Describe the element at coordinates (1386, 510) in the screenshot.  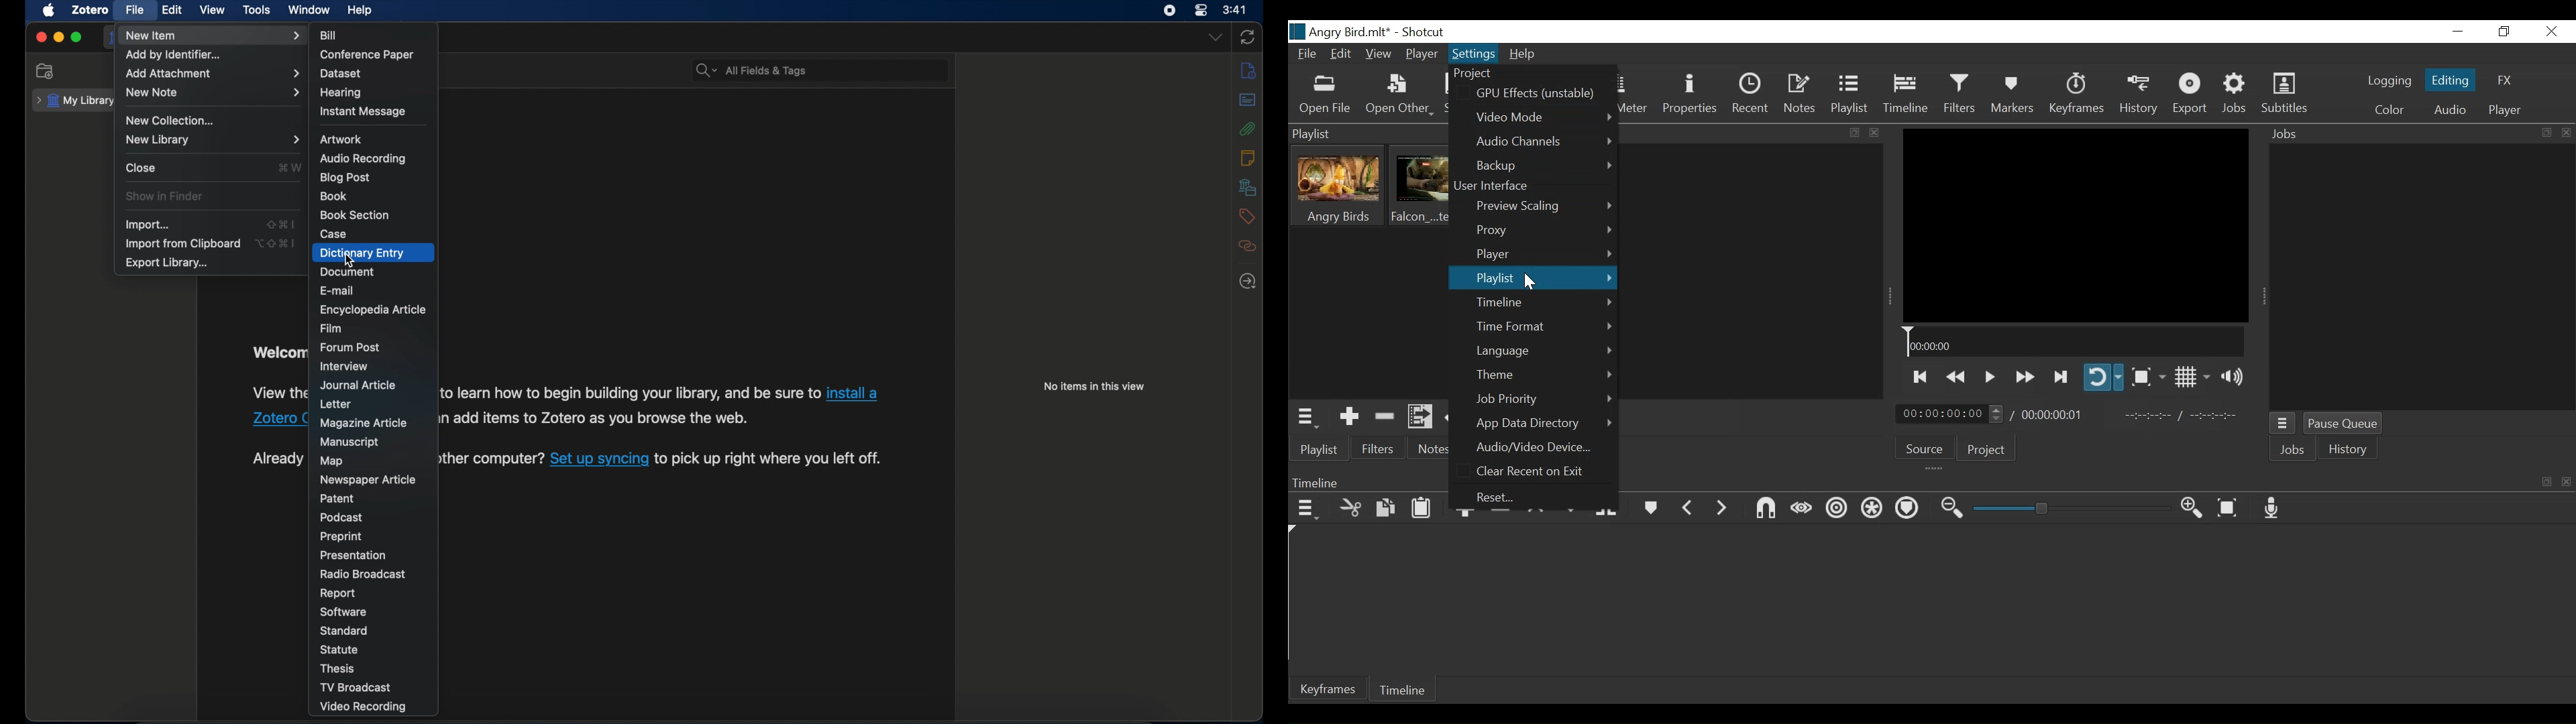
I see `Copy` at that location.